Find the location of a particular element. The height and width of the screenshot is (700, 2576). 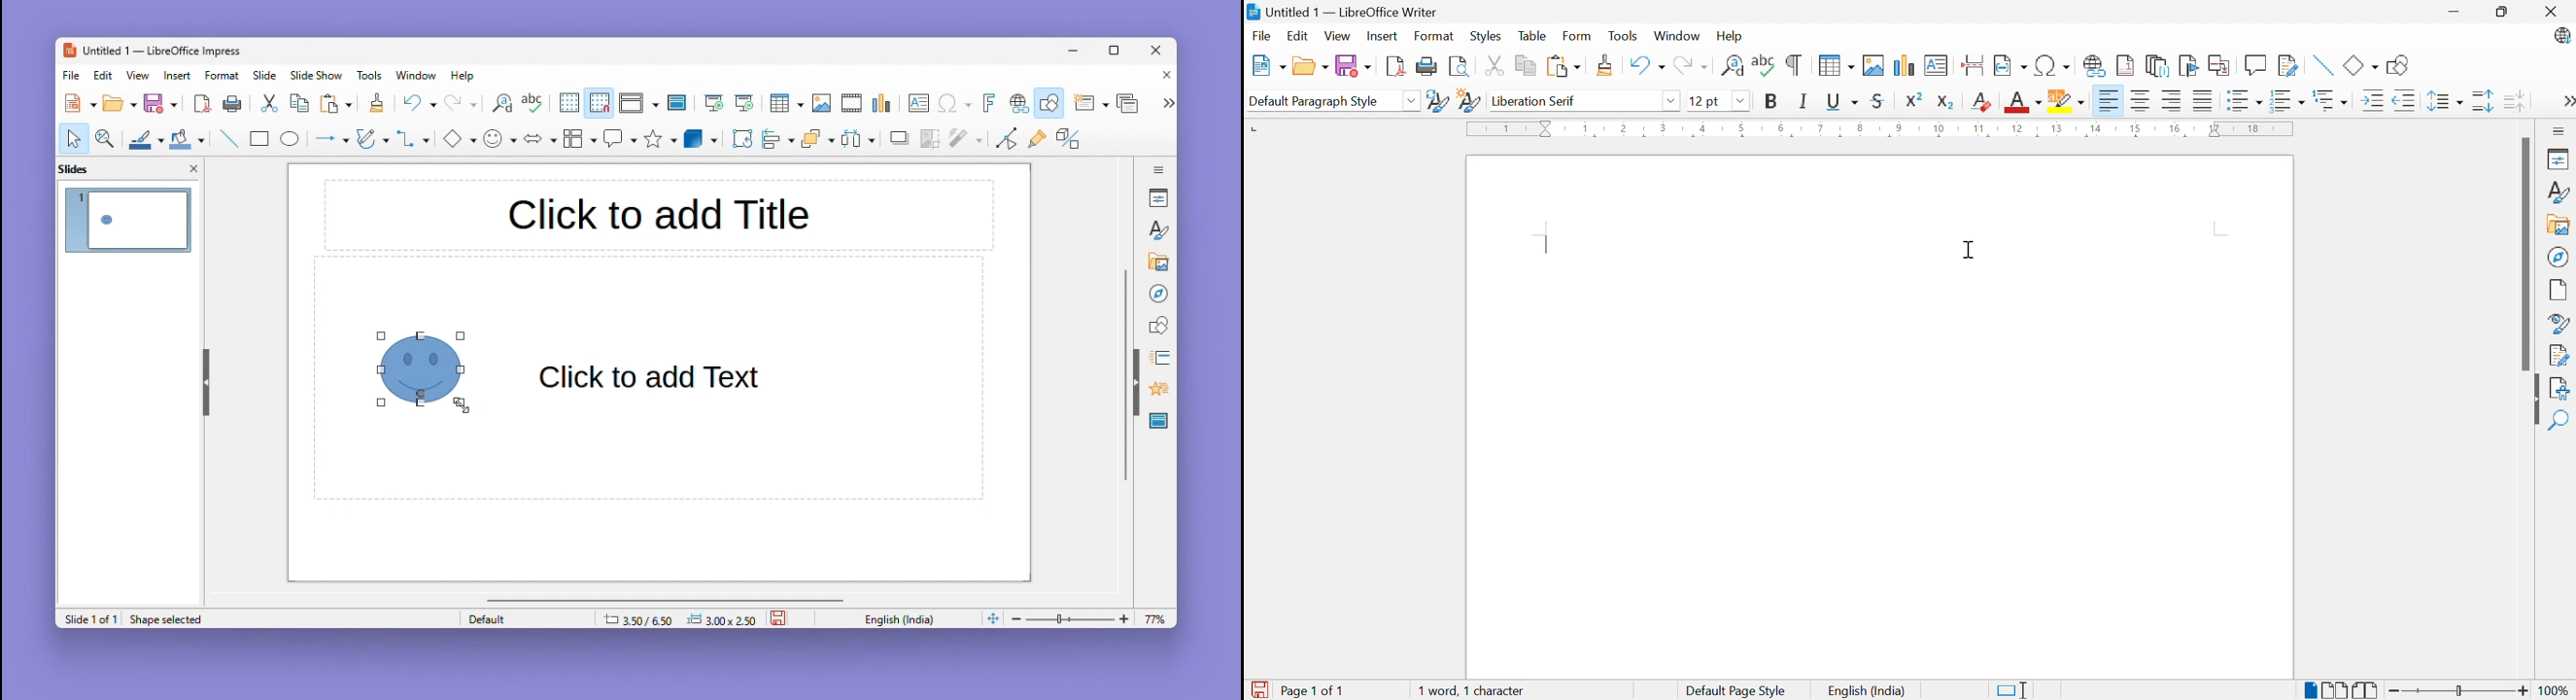

Crop image is located at coordinates (931, 143).